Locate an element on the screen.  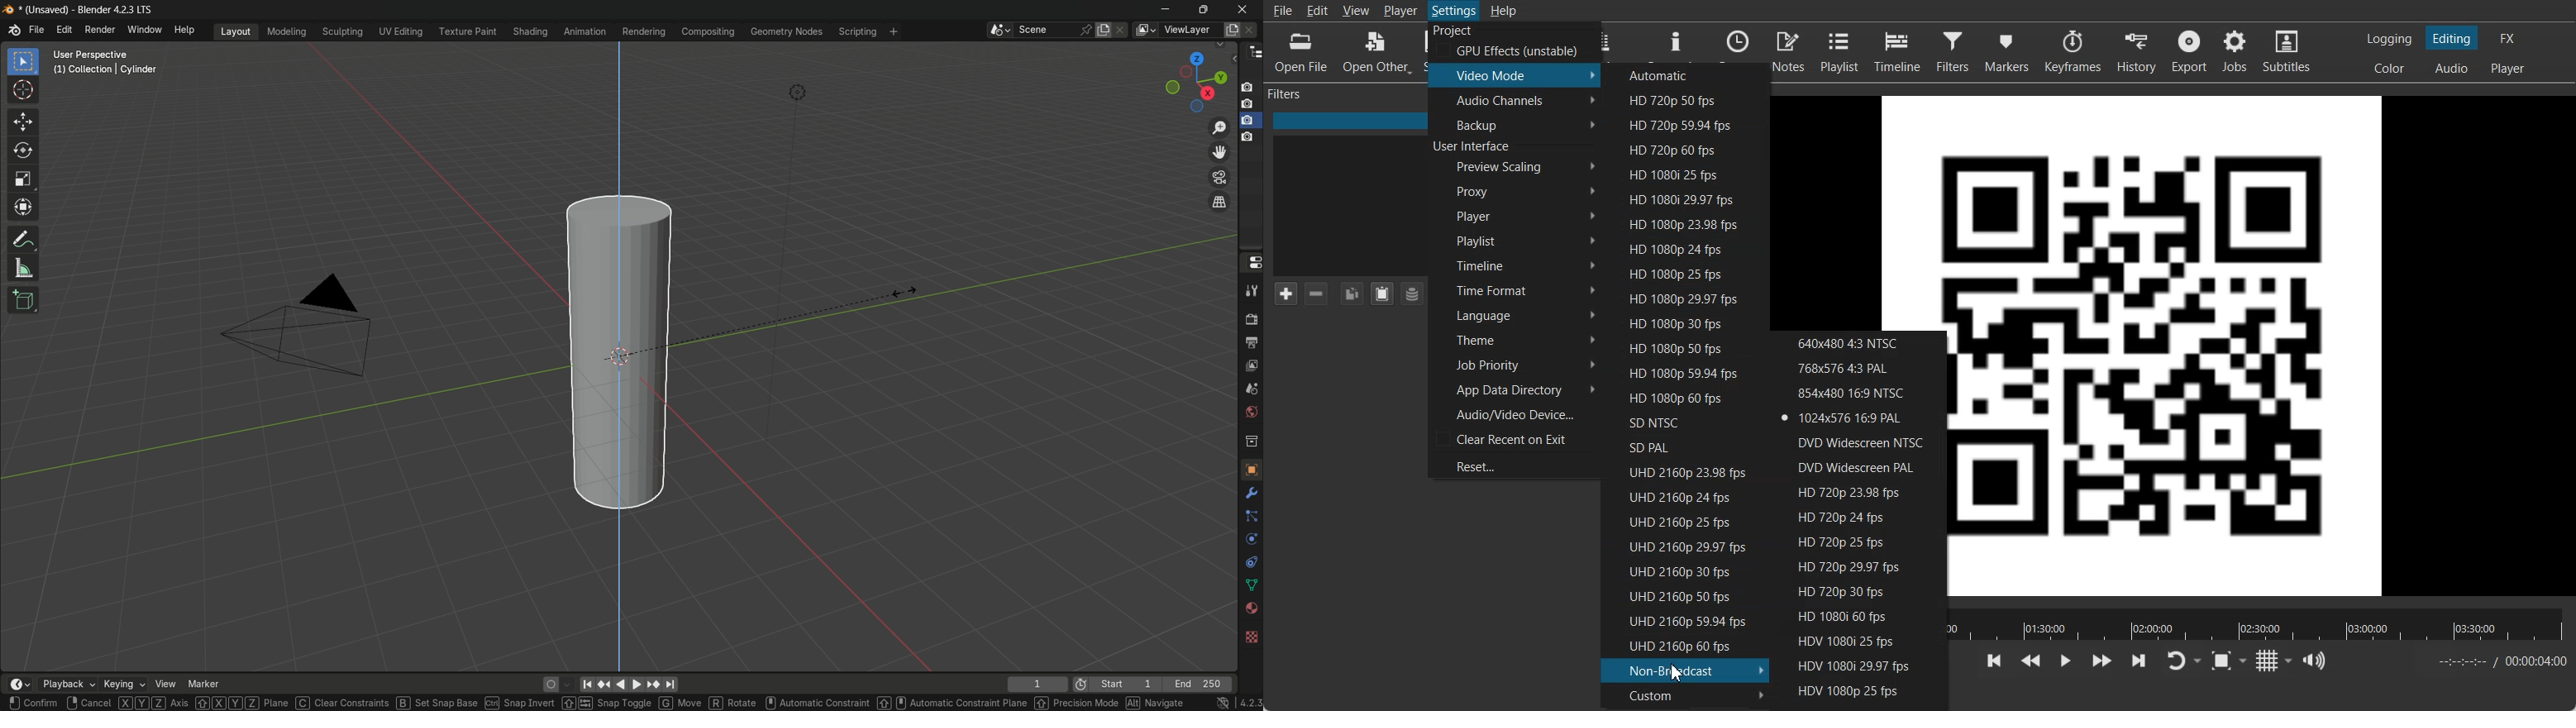
layer 4 is located at coordinates (1249, 136).